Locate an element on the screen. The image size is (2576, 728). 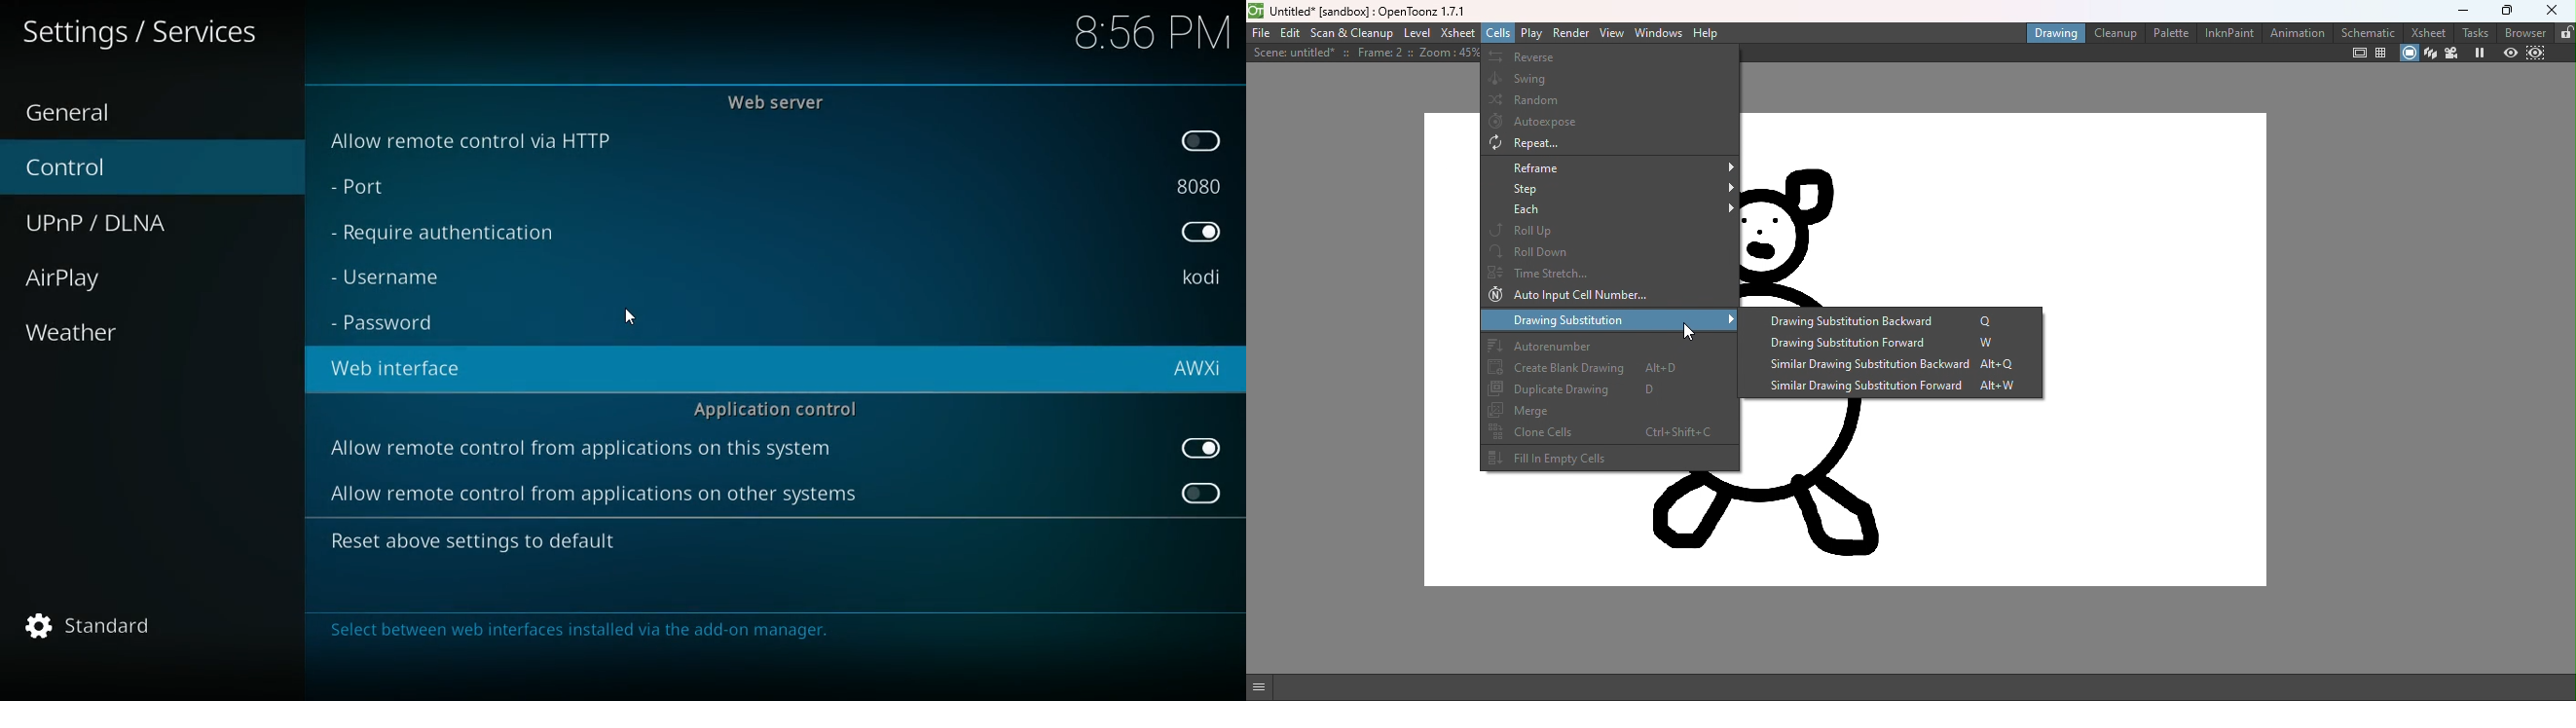
Cleanup is located at coordinates (2117, 33).